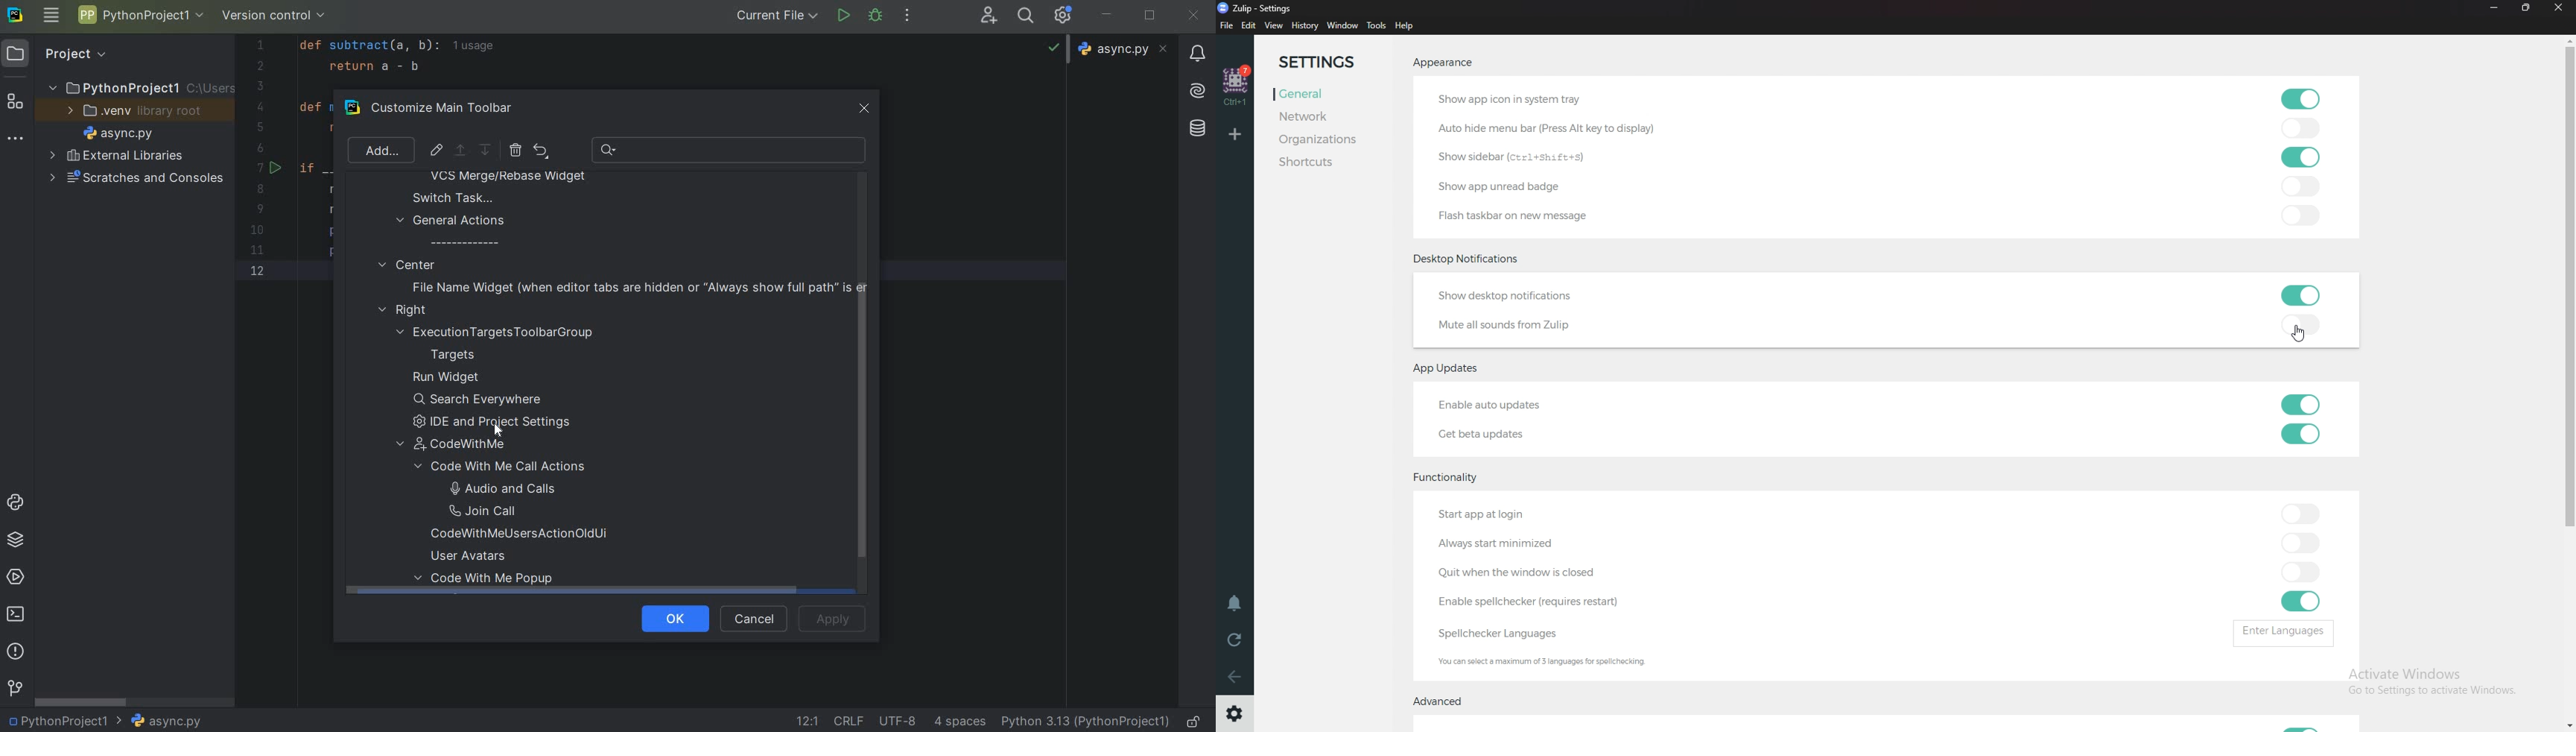  Describe the element at coordinates (730, 150) in the screenshot. I see `RECENT SEARCH` at that location.